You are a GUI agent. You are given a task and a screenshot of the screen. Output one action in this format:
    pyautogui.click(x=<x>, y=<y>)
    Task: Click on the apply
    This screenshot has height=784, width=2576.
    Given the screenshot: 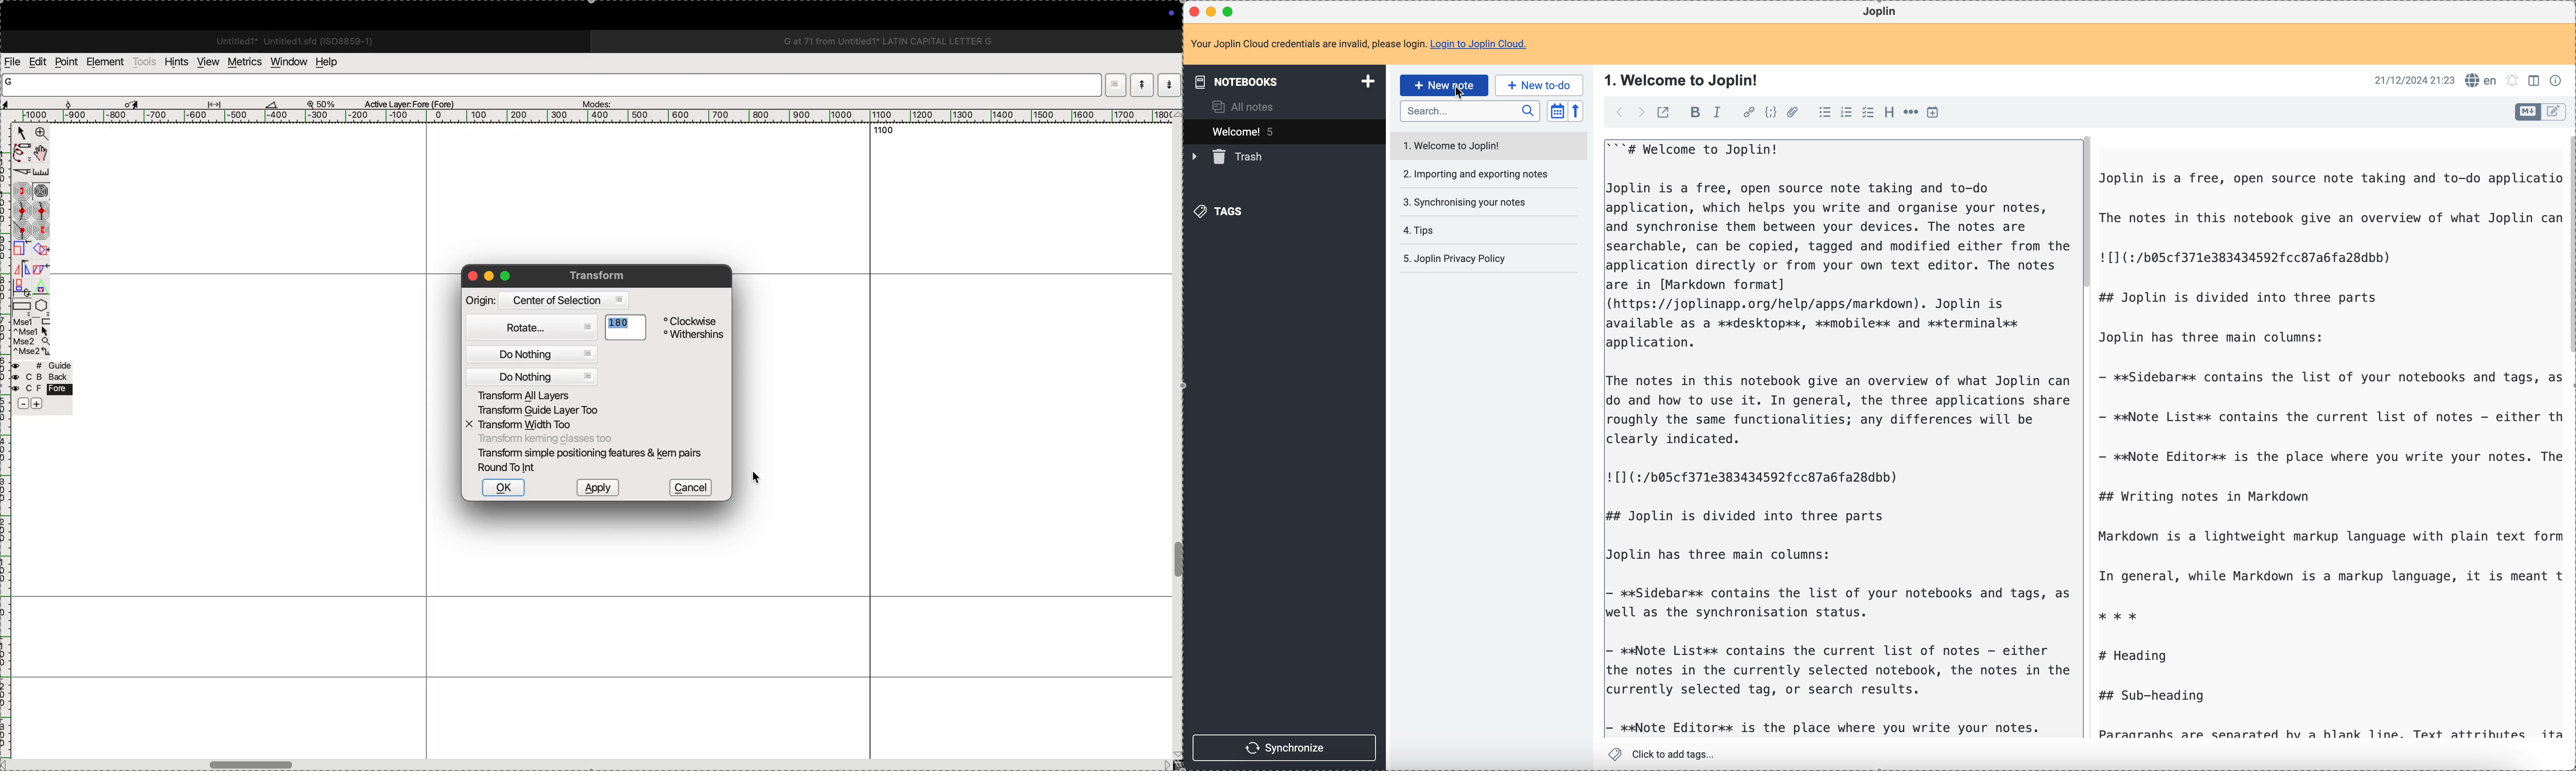 What is the action you would take?
    pyautogui.click(x=597, y=486)
    